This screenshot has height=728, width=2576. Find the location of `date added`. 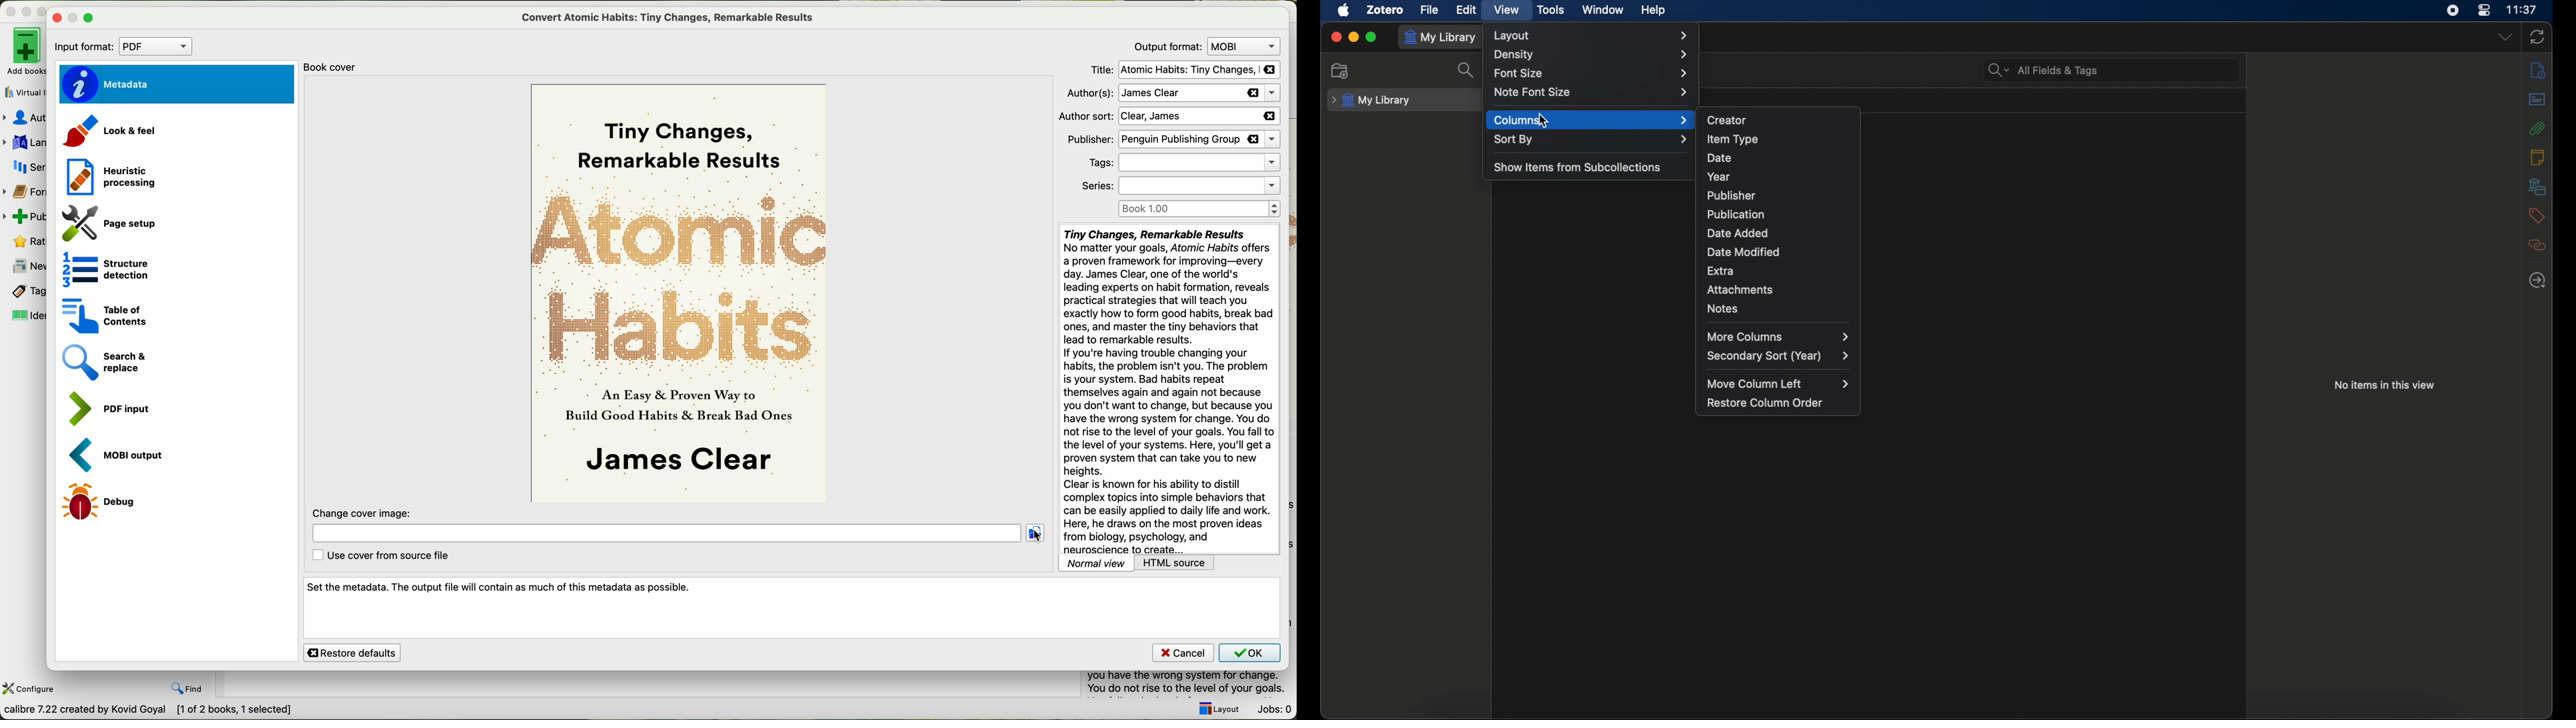

date added is located at coordinates (1738, 233).